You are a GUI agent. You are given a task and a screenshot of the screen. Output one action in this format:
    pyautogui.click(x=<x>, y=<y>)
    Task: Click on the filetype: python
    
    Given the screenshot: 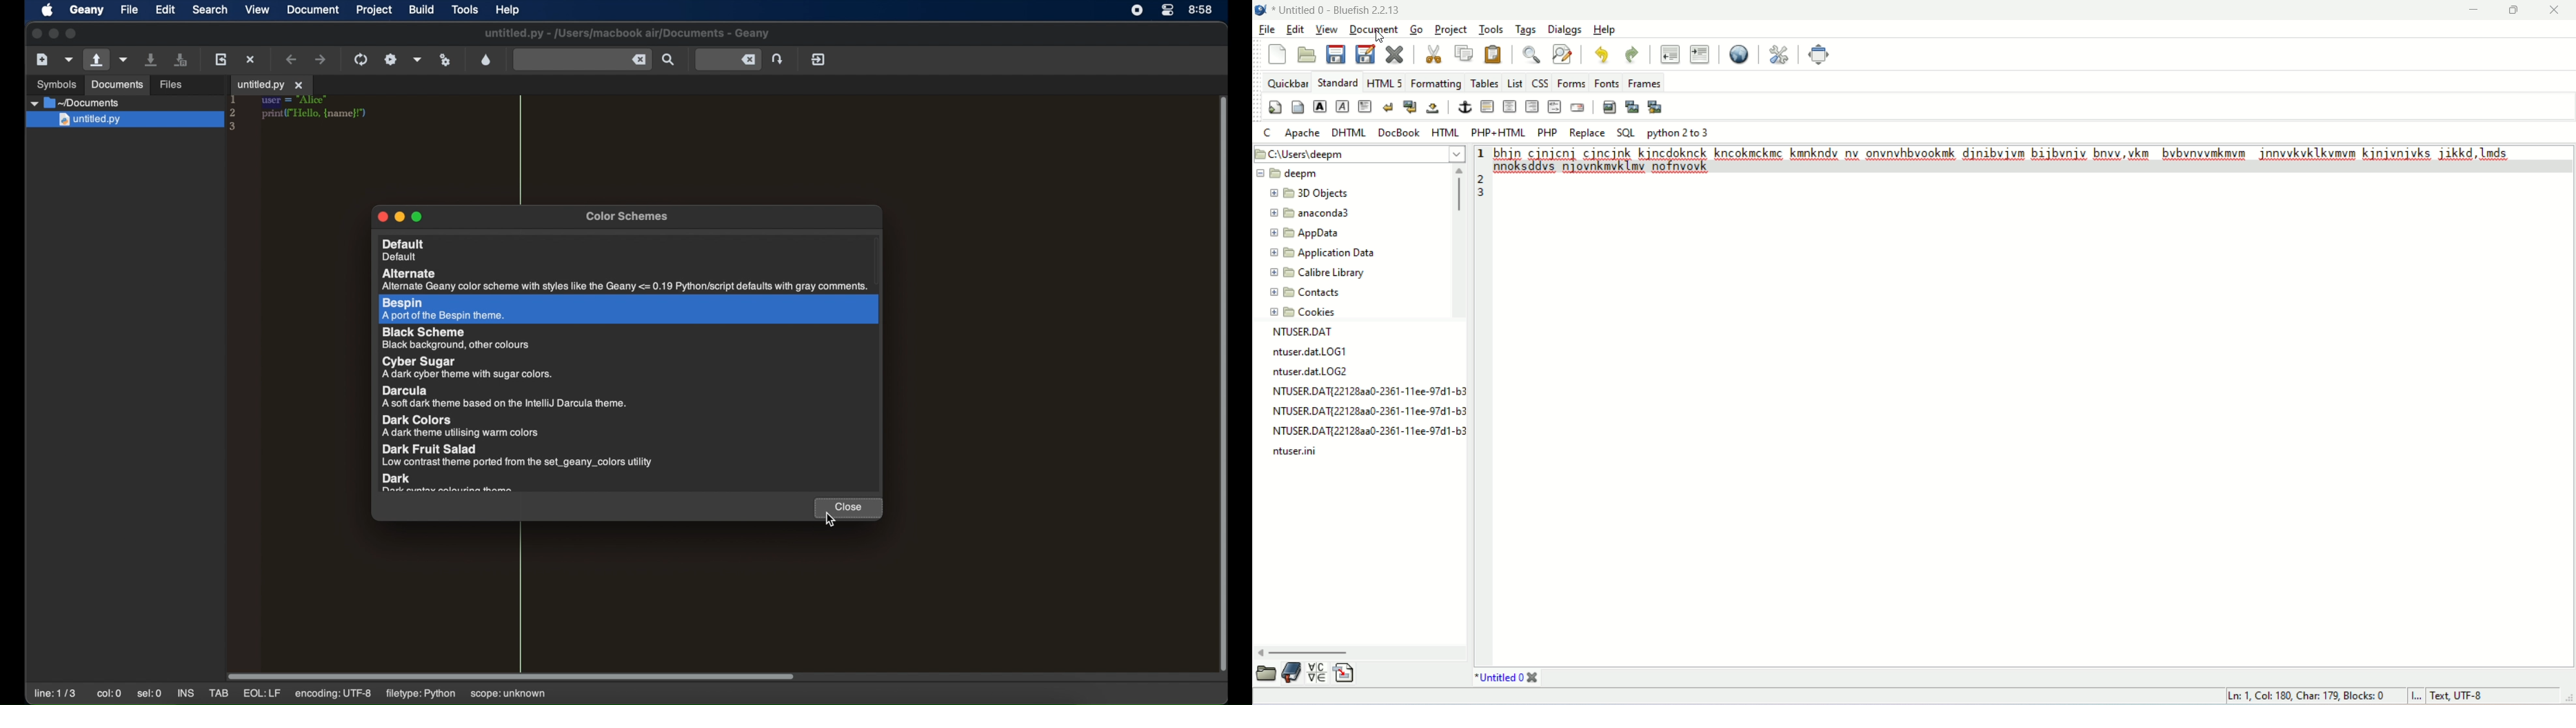 What is the action you would take?
    pyautogui.click(x=422, y=695)
    